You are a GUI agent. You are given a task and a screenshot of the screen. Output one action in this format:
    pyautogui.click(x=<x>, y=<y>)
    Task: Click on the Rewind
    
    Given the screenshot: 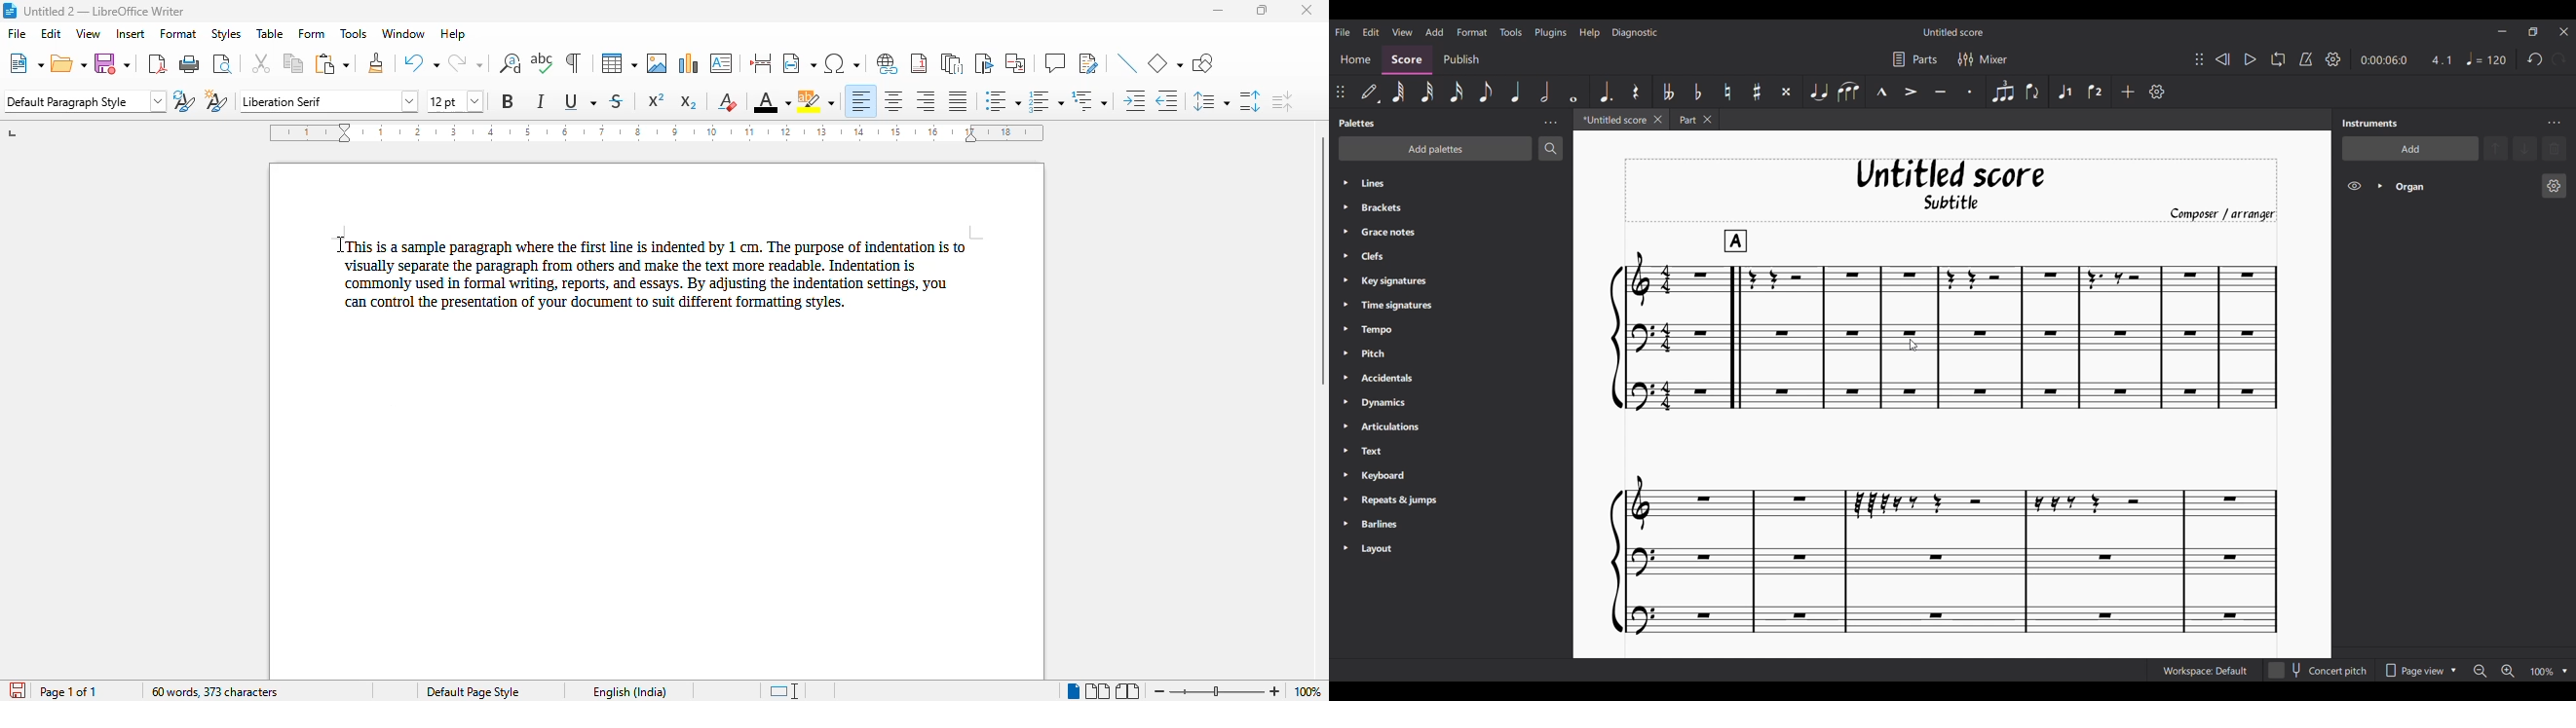 What is the action you would take?
    pyautogui.click(x=2223, y=59)
    